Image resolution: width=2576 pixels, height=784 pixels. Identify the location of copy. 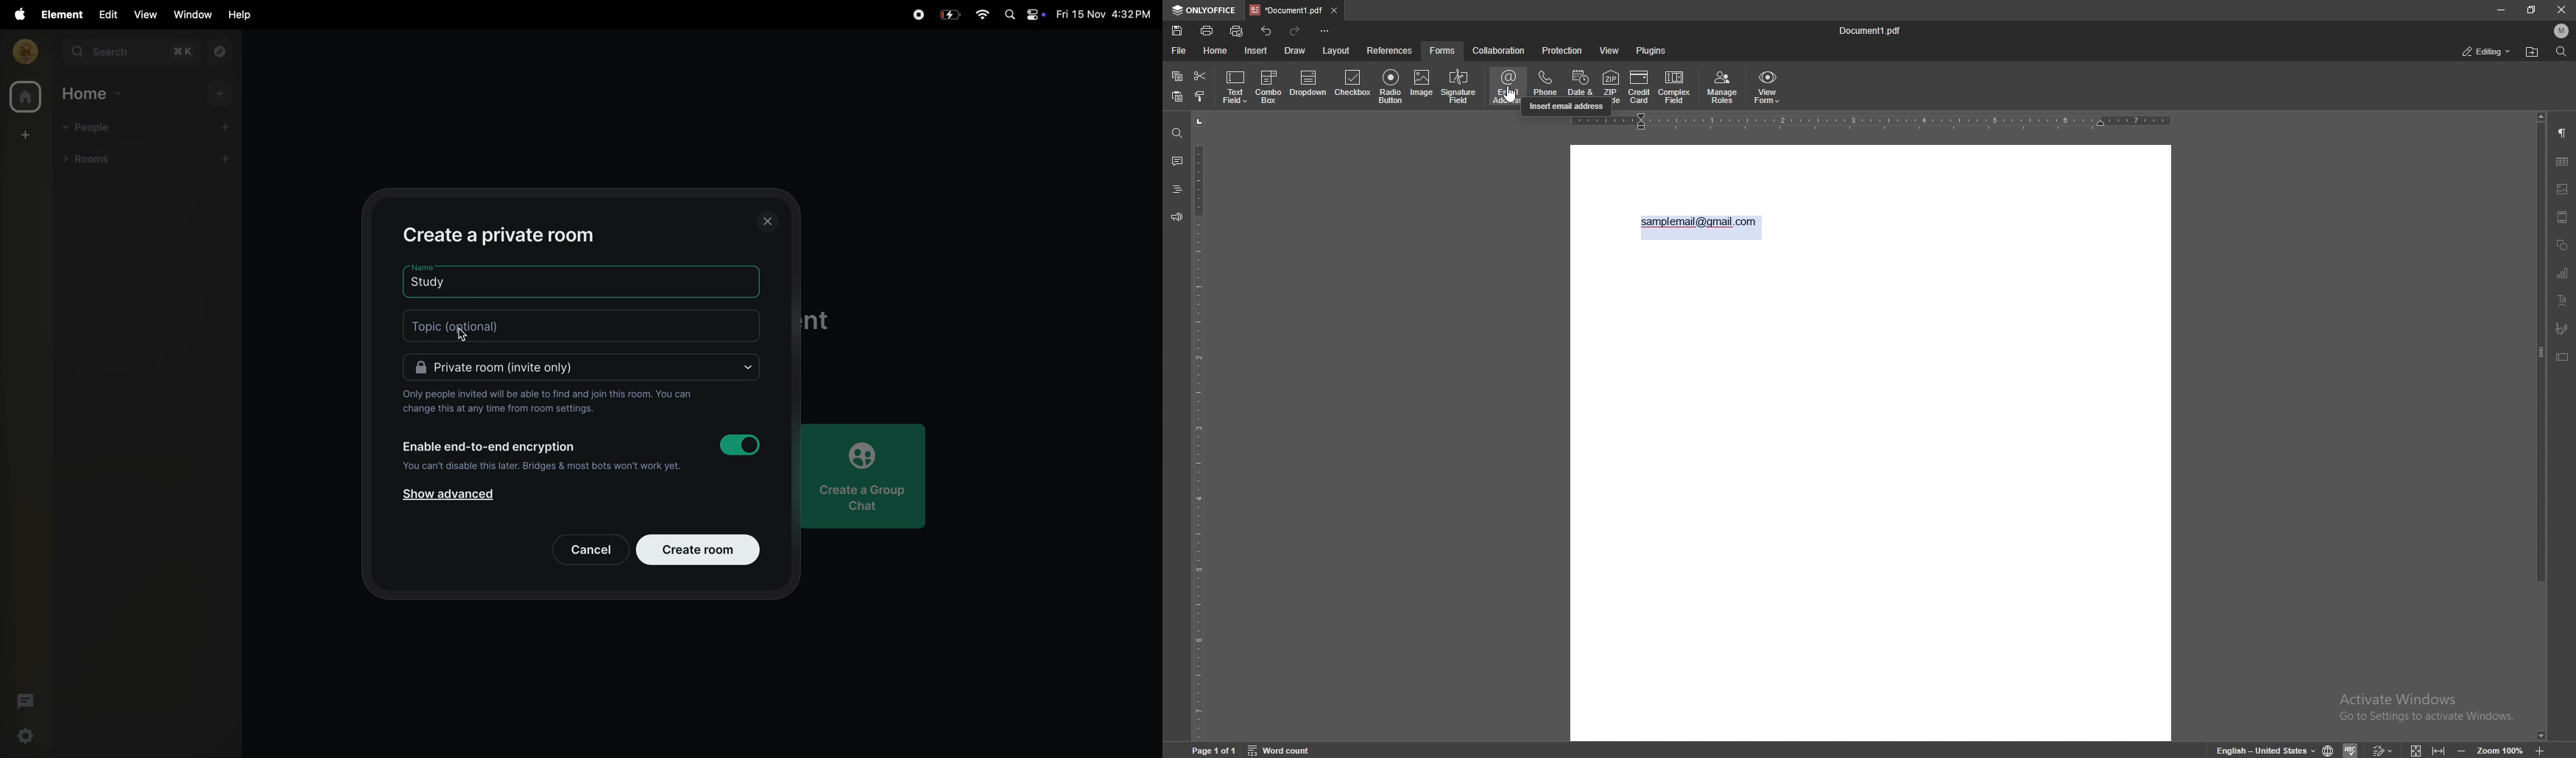
(1176, 75).